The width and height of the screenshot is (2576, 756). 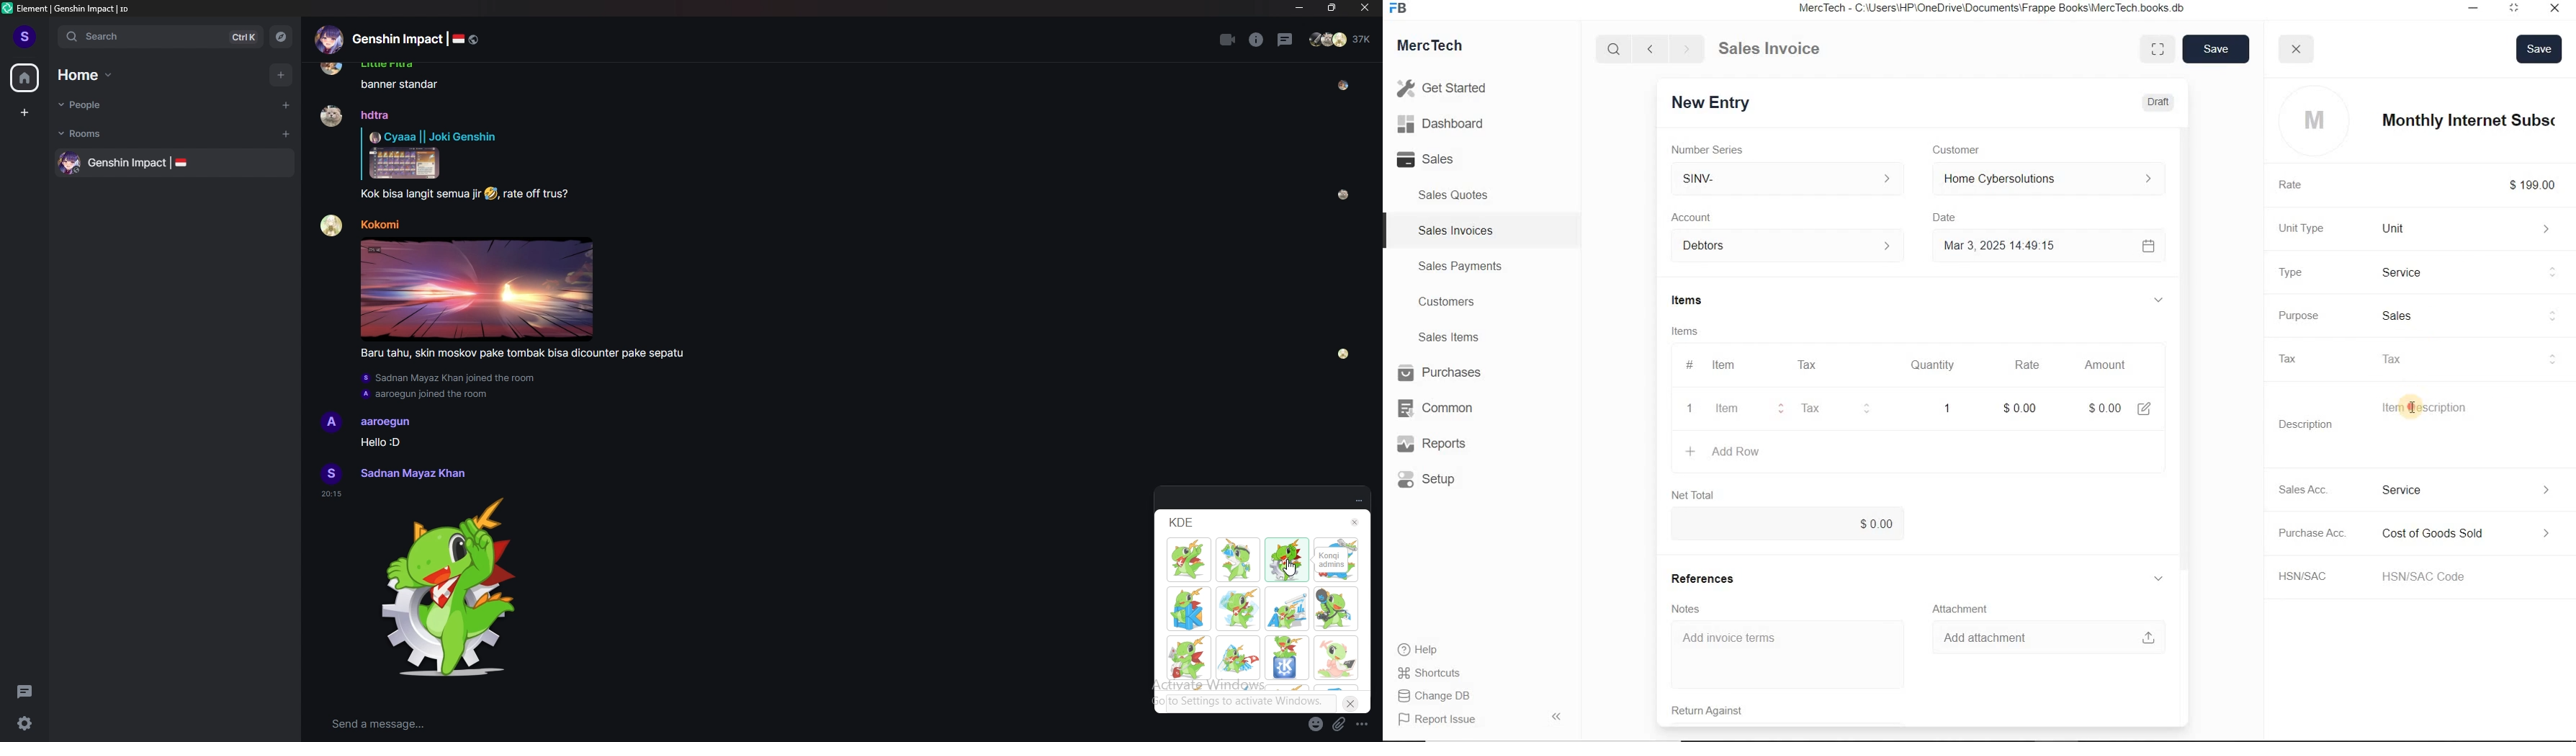 What do you see at coordinates (2540, 47) in the screenshot?
I see `Save` at bounding box center [2540, 47].